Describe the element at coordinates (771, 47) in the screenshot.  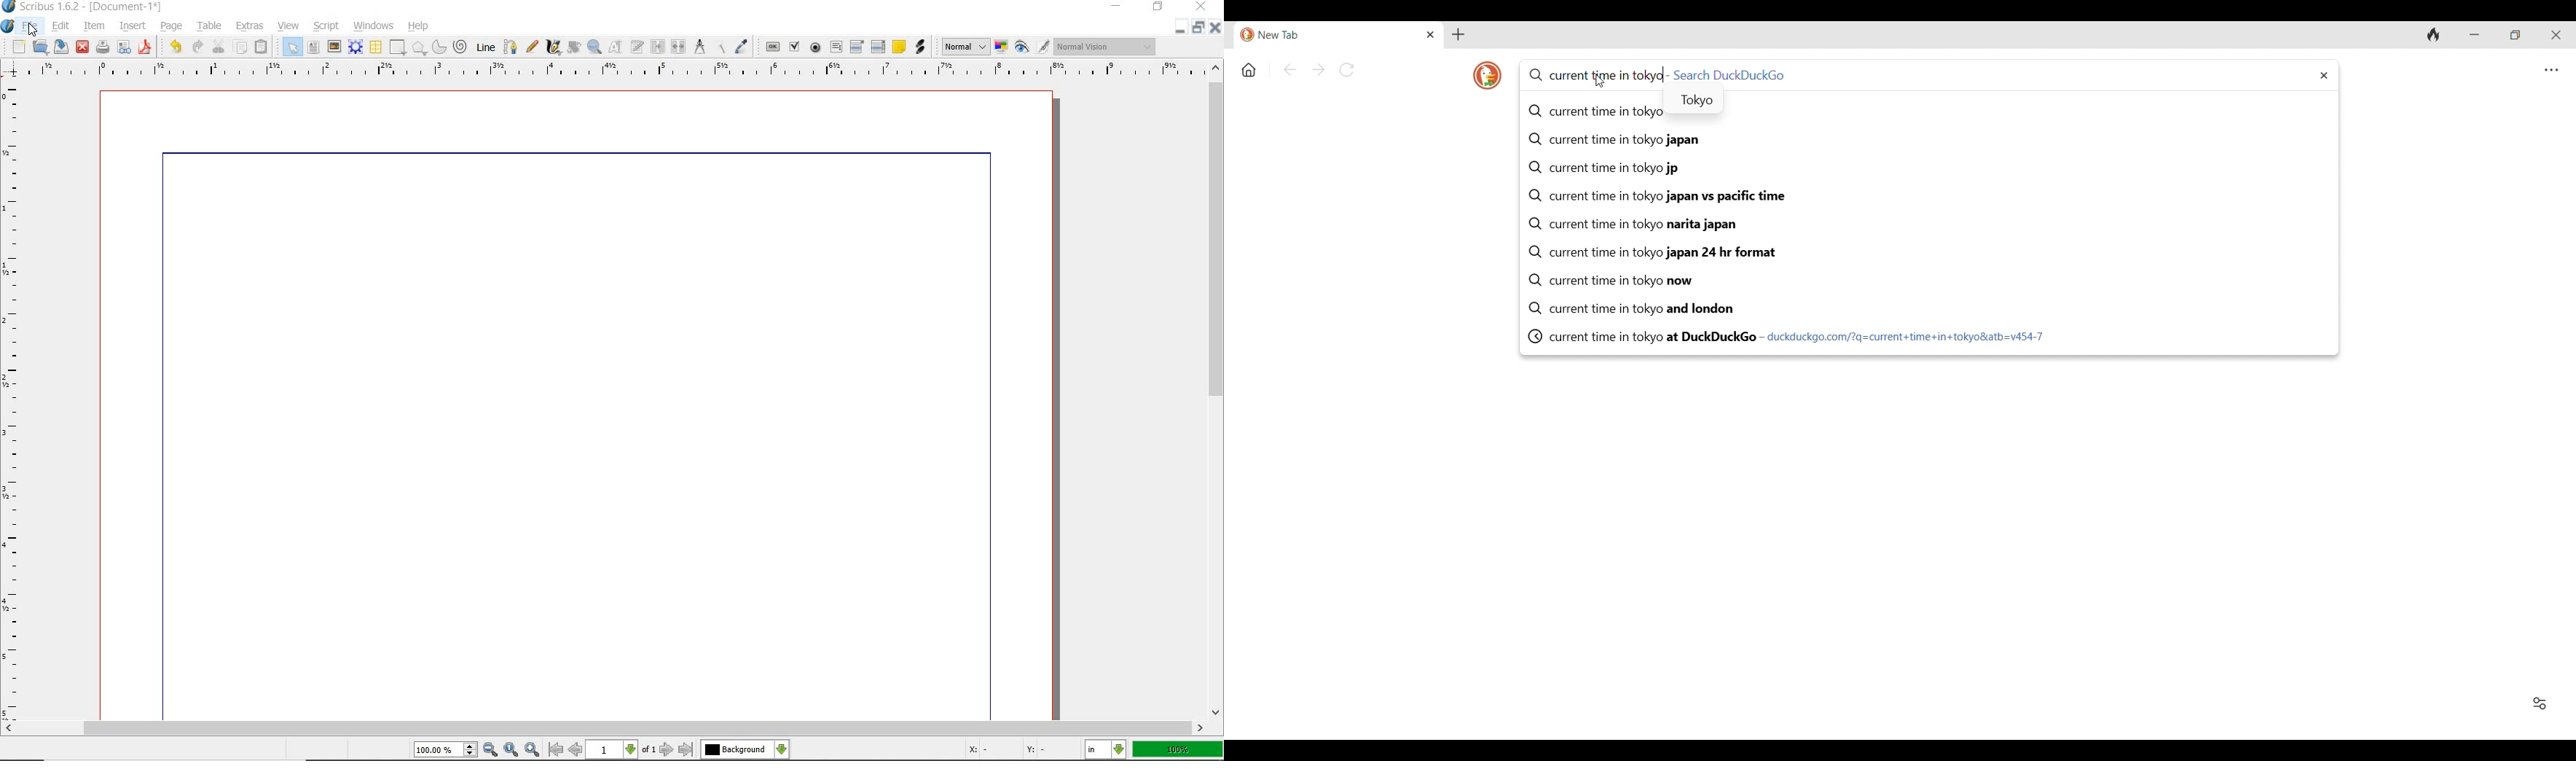
I see `pdf push button` at that location.